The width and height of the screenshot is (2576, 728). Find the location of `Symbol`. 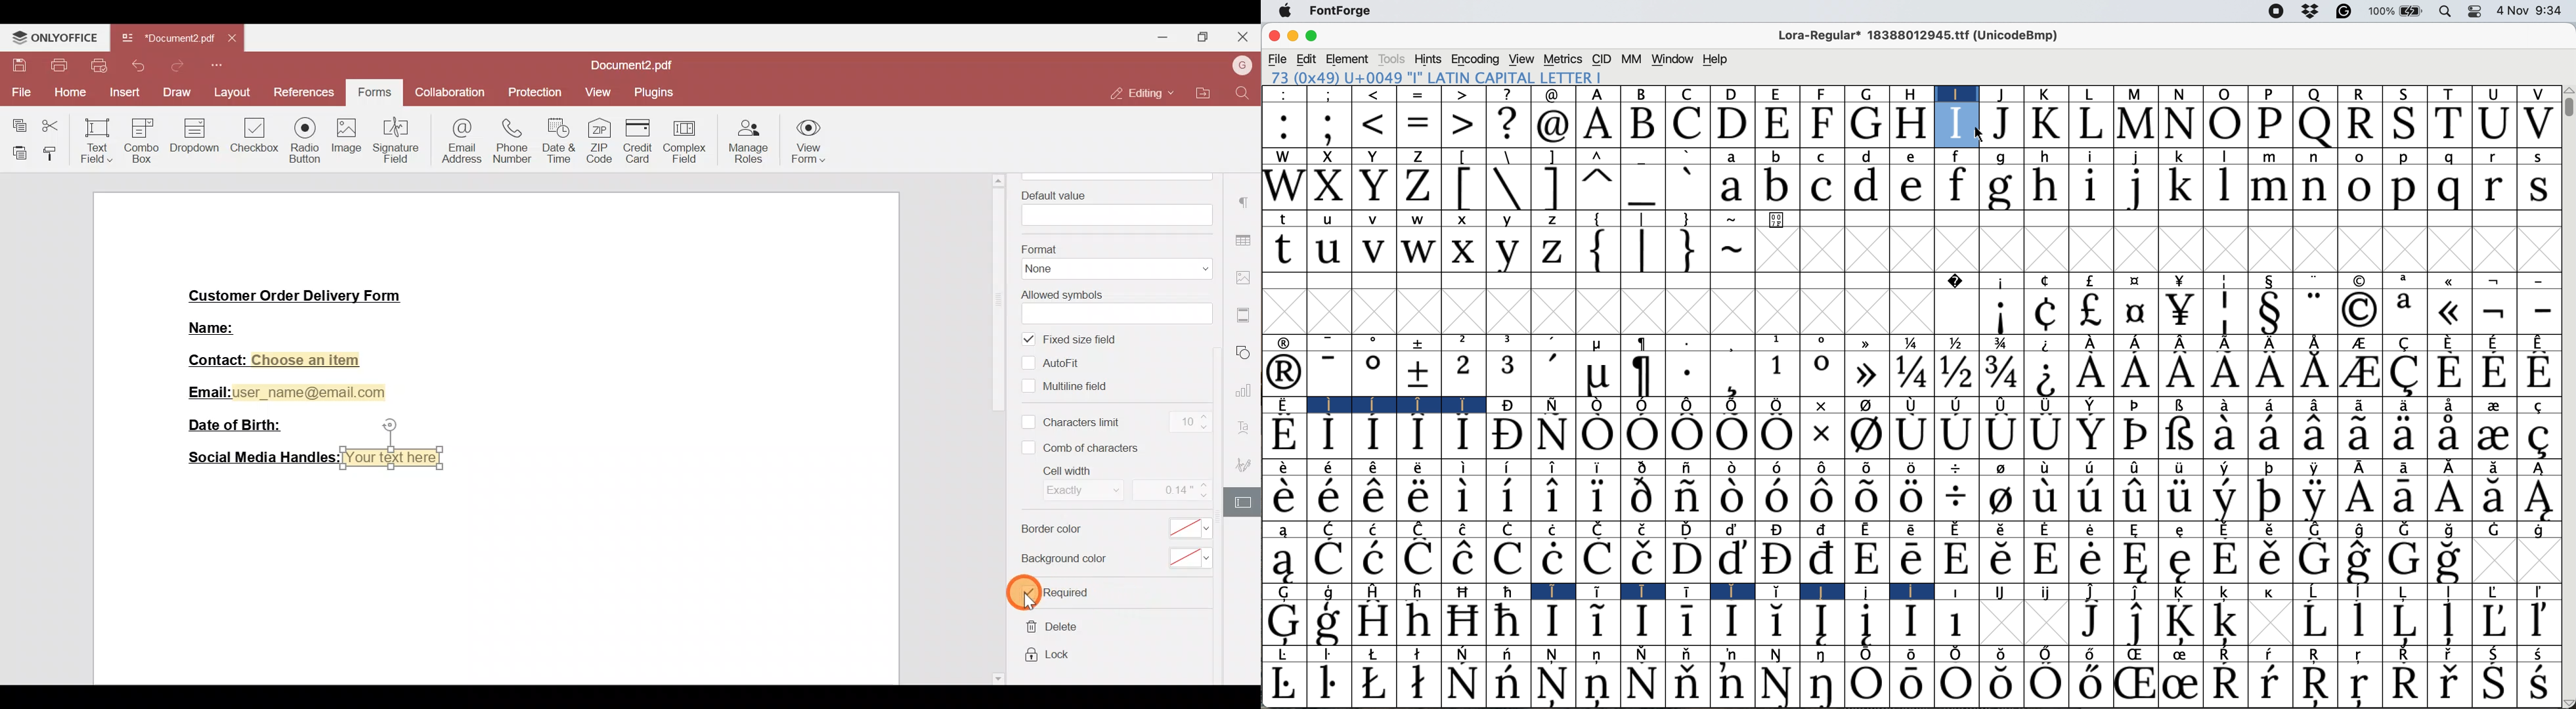

Symbol is located at coordinates (2227, 373).